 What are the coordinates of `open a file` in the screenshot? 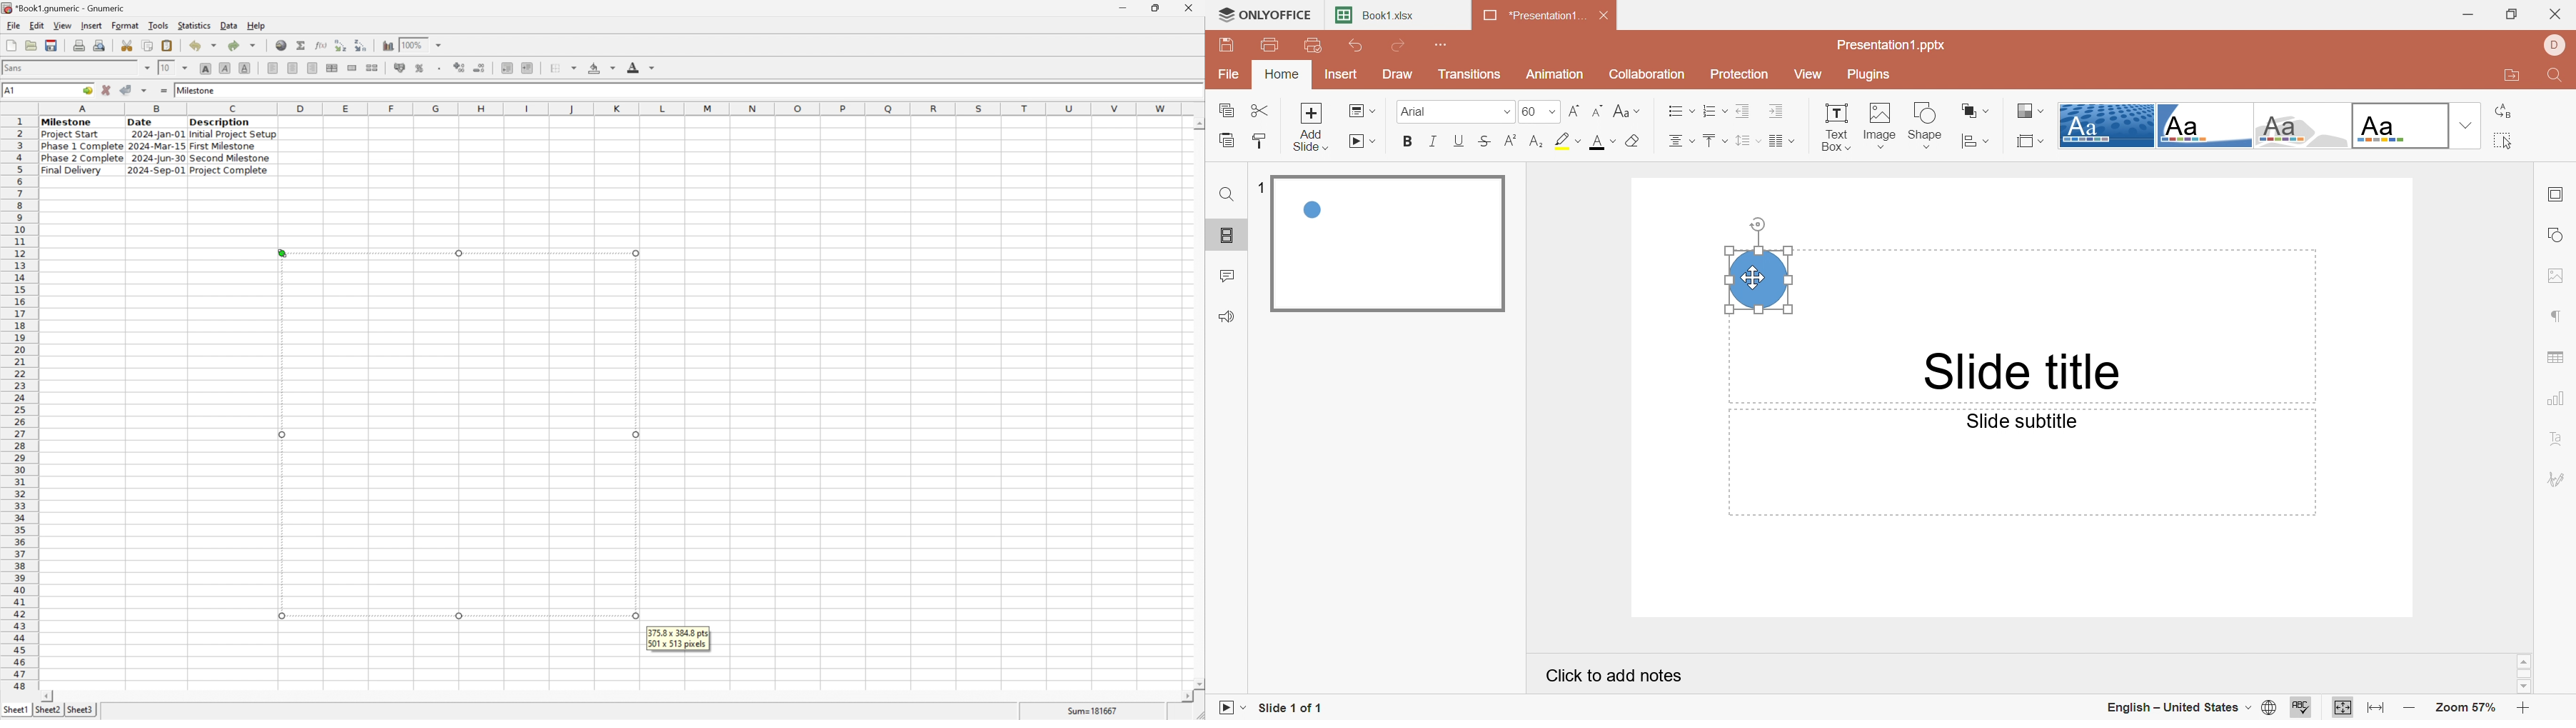 It's located at (32, 45).